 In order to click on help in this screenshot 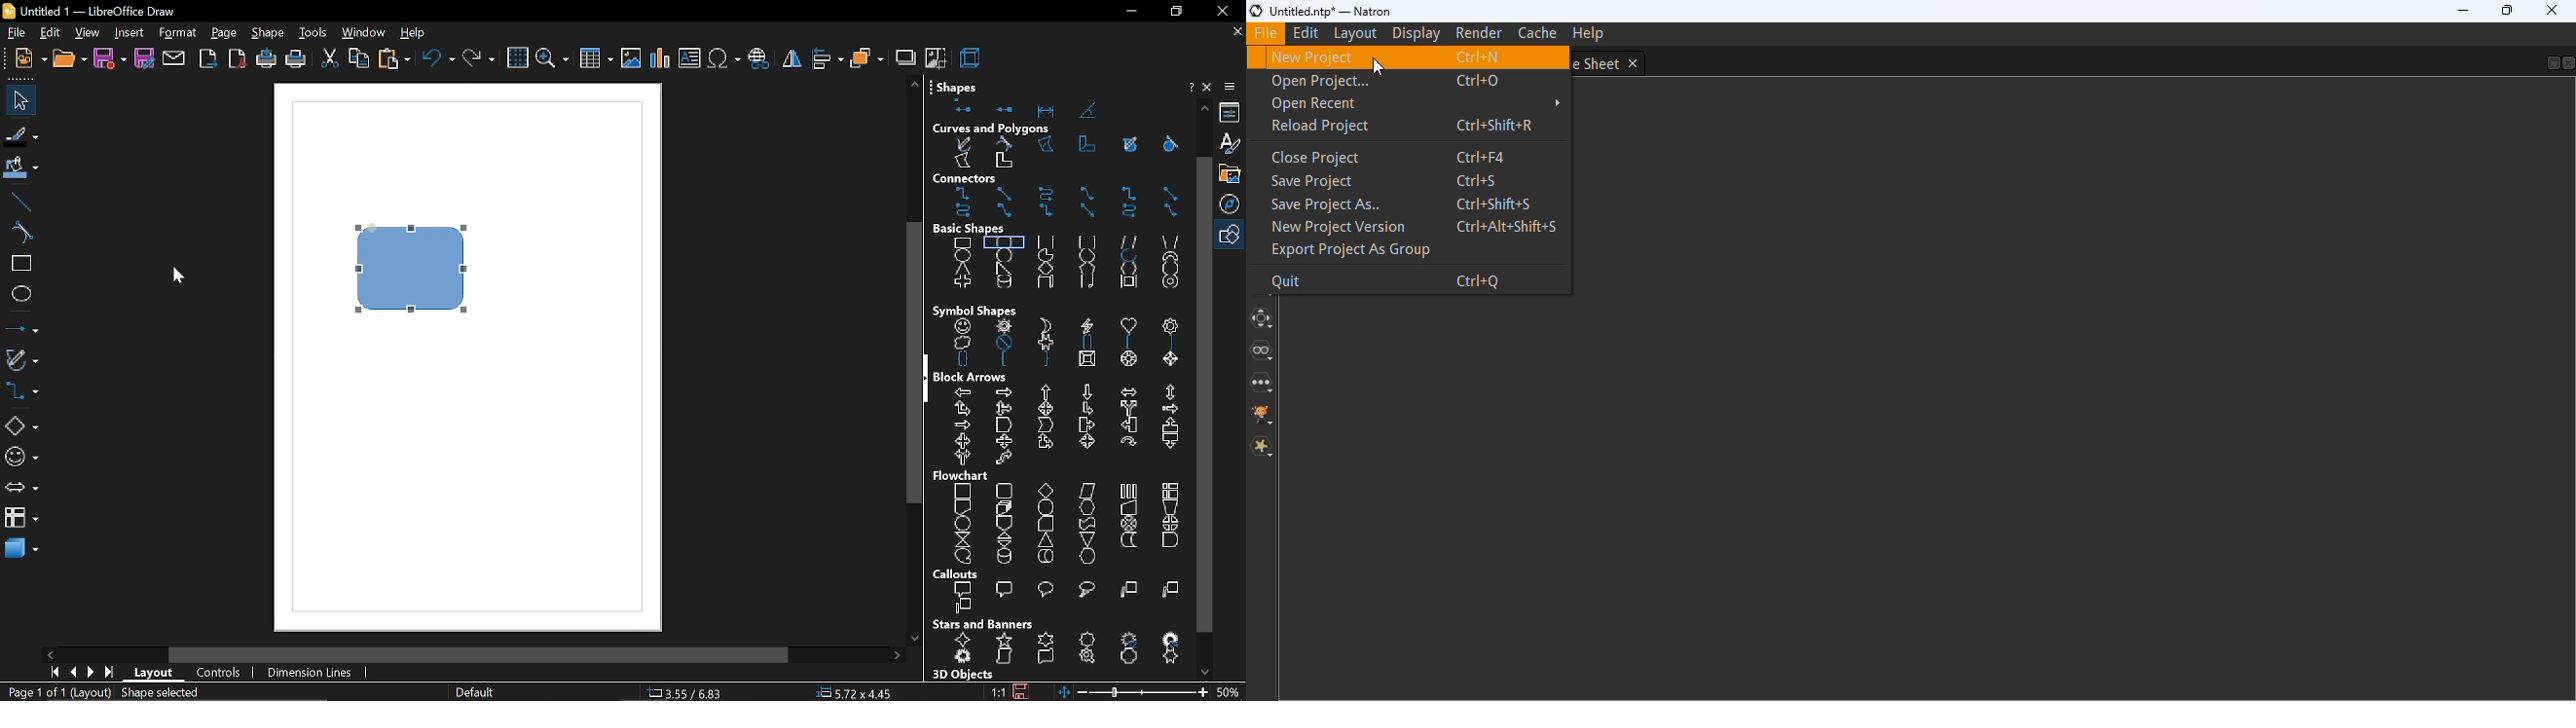, I will do `click(414, 34)`.